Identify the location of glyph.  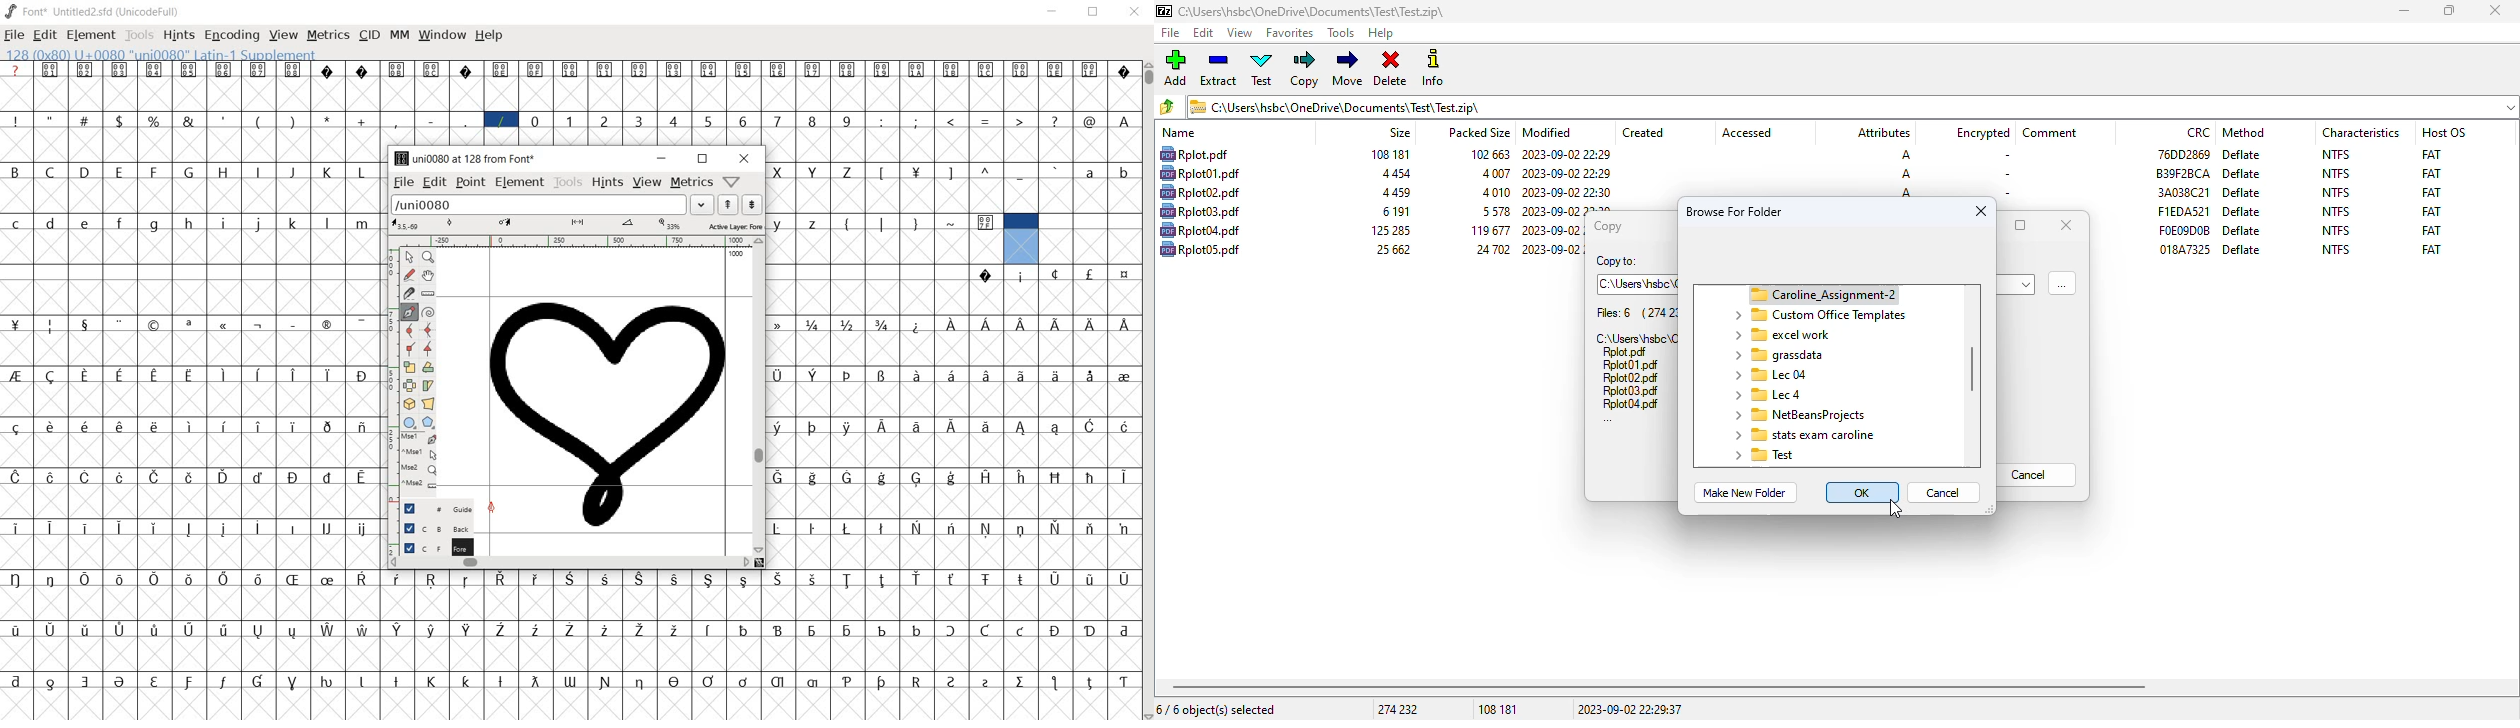
(673, 120).